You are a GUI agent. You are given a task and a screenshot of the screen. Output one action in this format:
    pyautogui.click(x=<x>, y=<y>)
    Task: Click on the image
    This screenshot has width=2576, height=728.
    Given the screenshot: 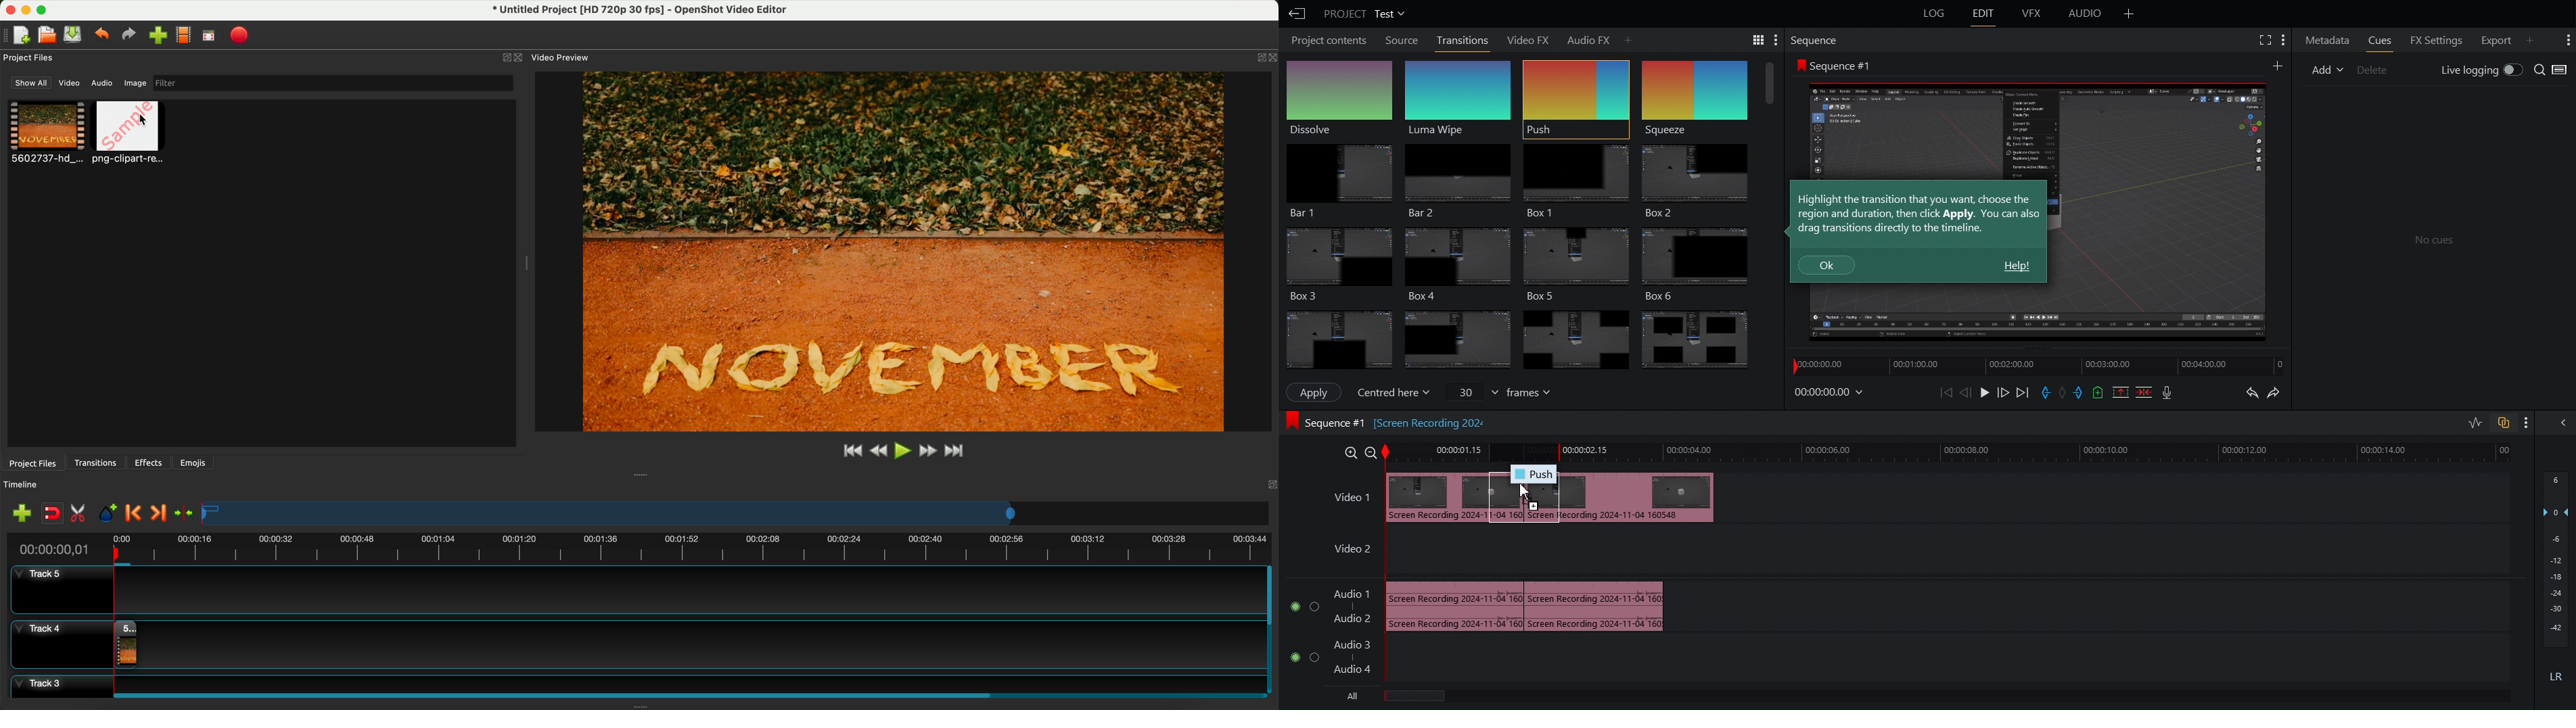 What is the action you would take?
    pyautogui.click(x=133, y=84)
    